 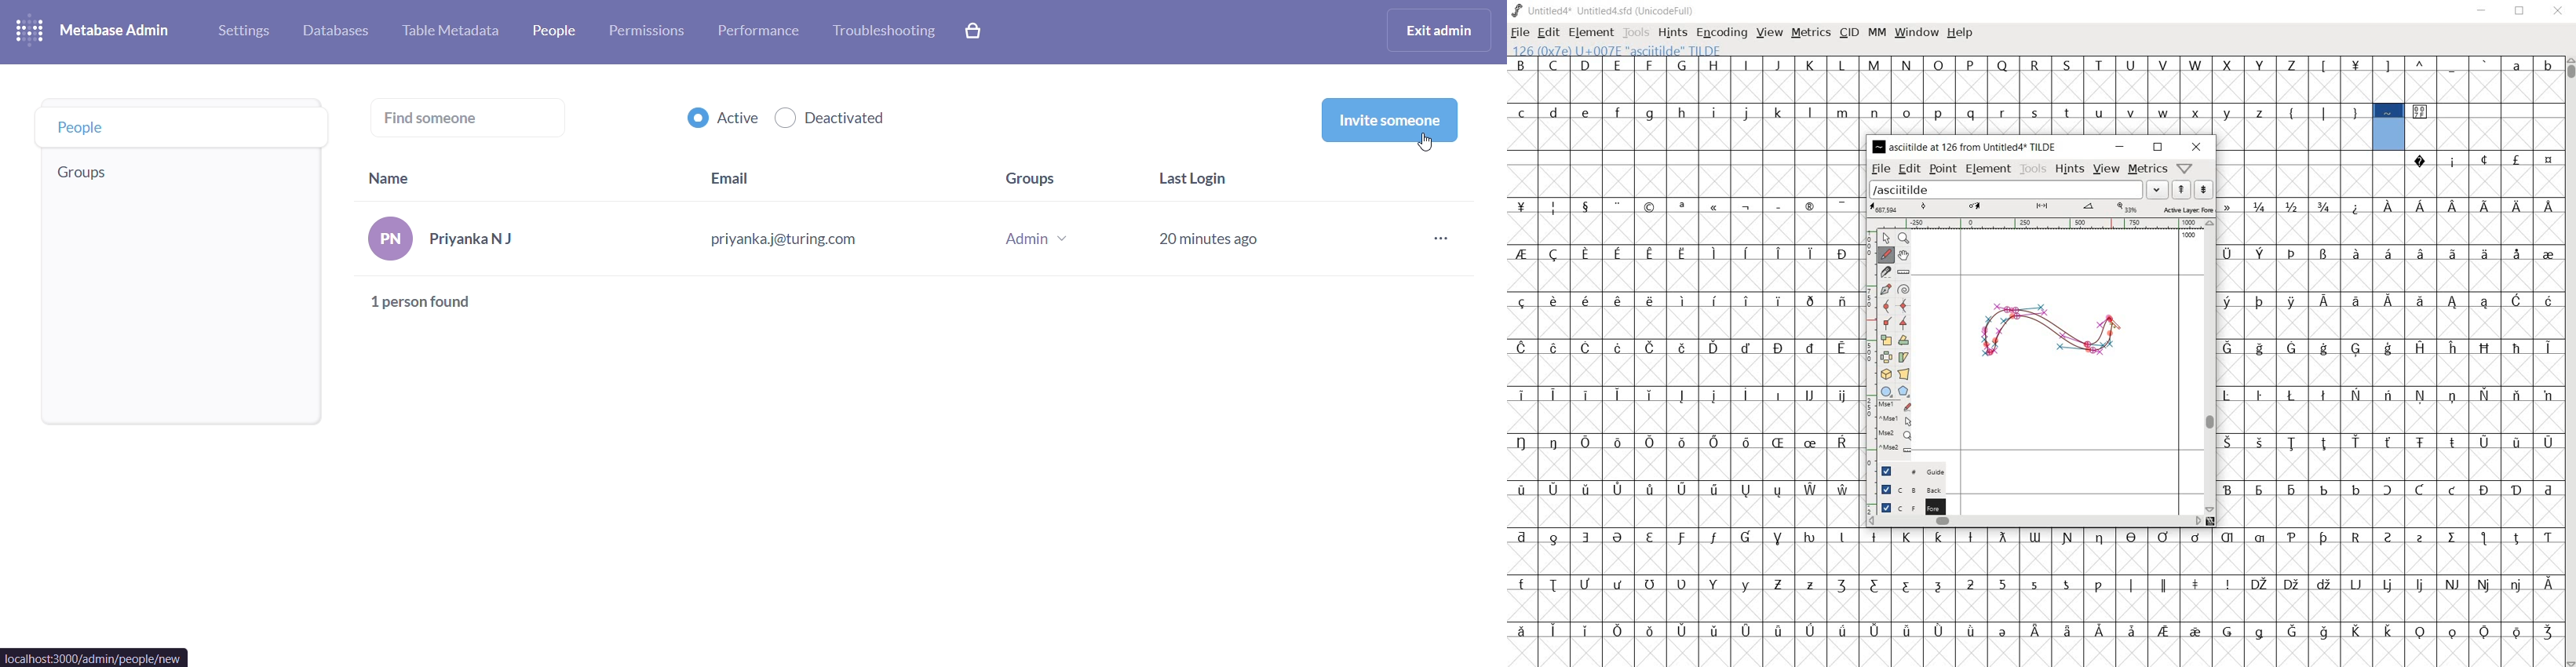 I want to click on element, so click(x=1989, y=168).